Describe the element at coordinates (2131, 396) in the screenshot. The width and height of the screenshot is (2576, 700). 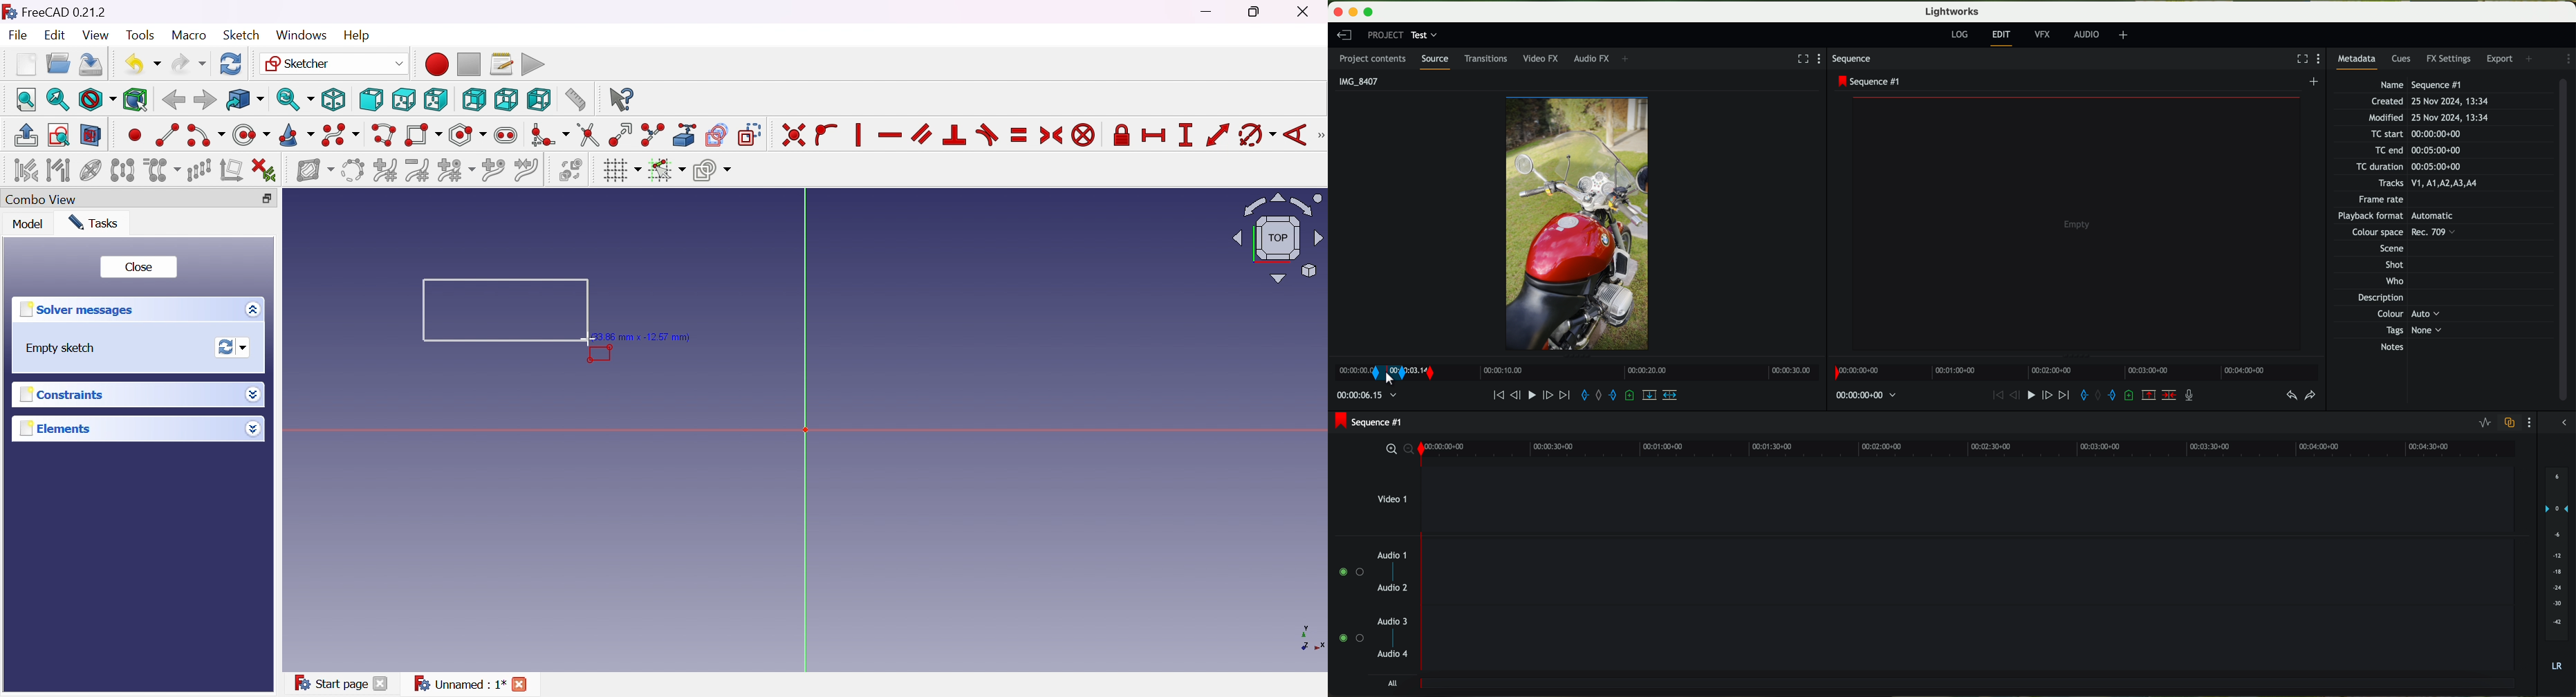
I see `add a cue at the current position` at that location.